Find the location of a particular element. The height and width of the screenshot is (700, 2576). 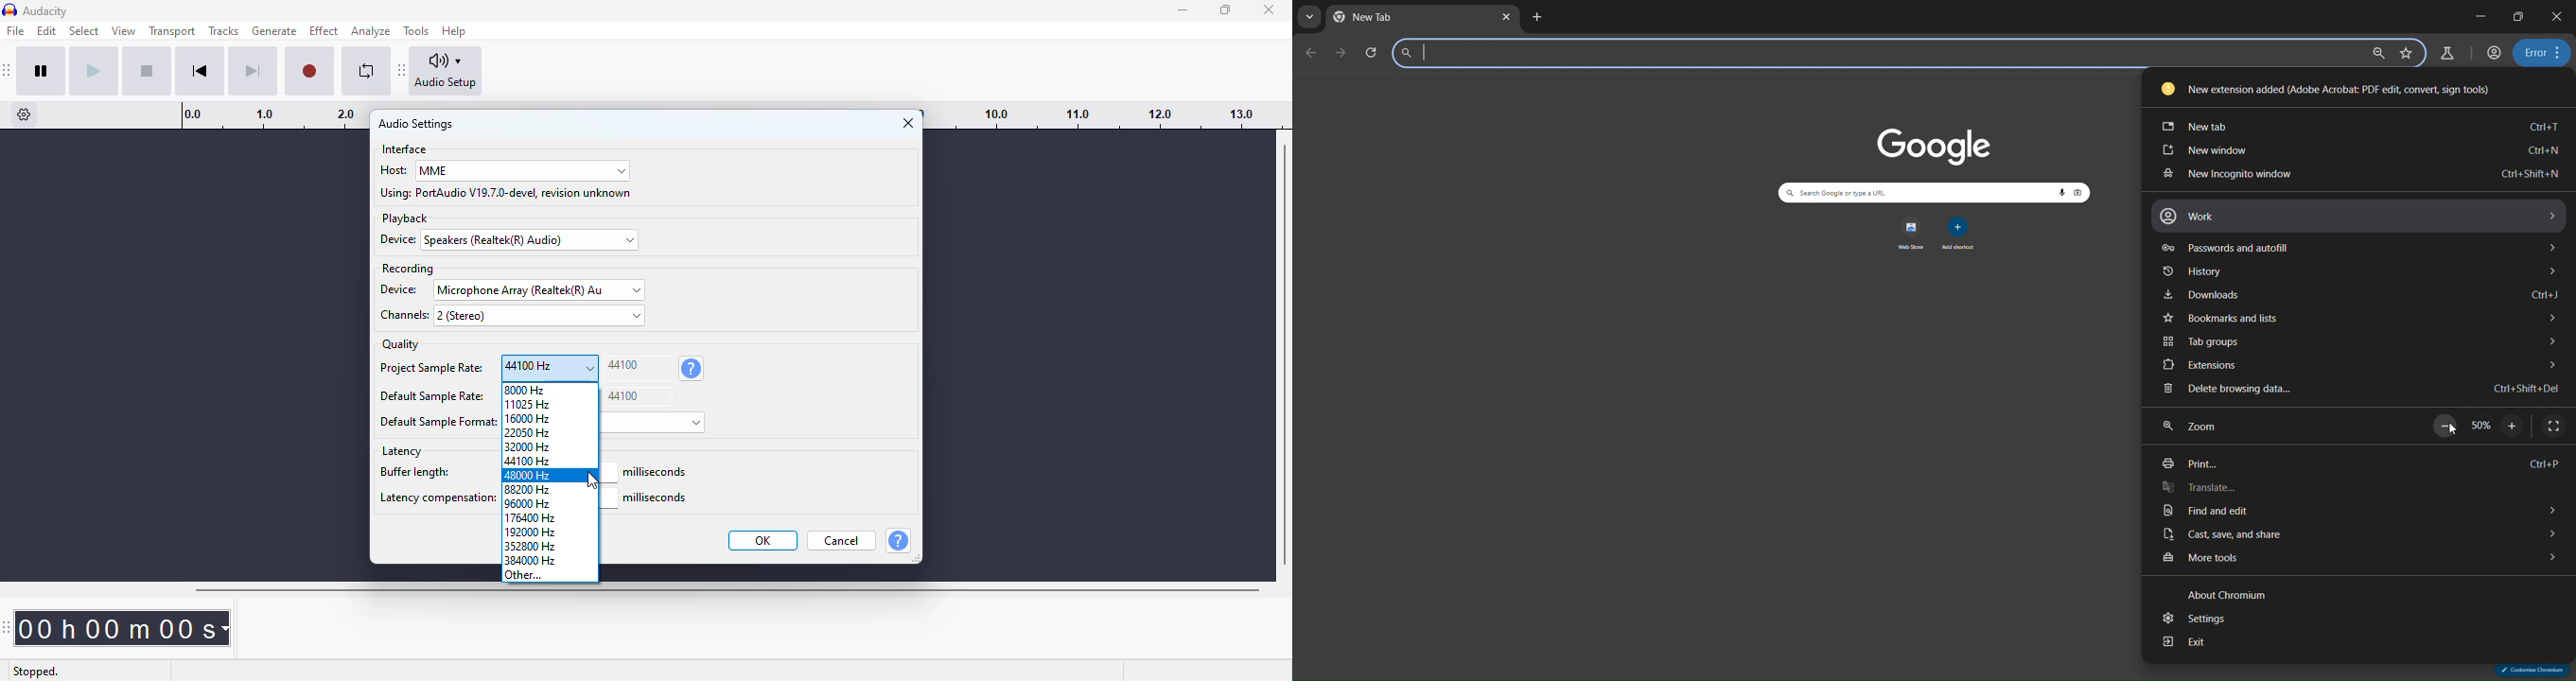

192000 Hz is located at coordinates (550, 533).